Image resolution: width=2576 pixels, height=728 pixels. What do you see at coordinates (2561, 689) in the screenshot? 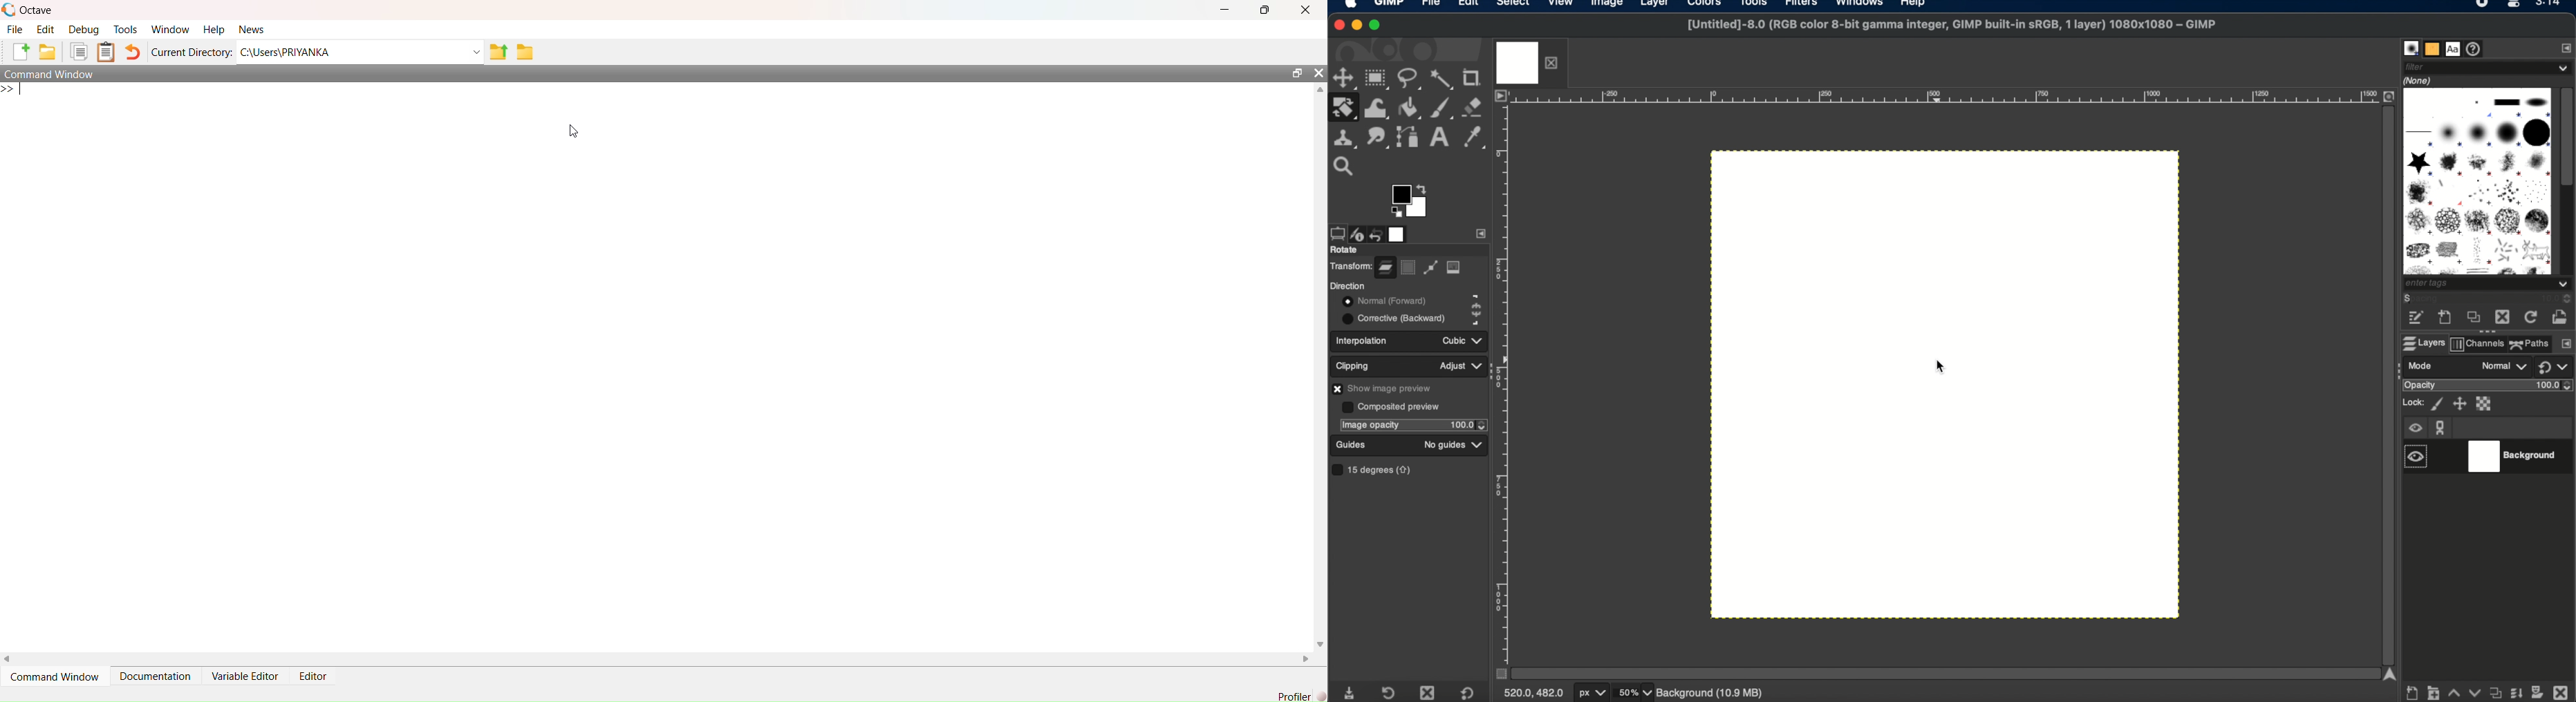
I see `delete this layer` at bounding box center [2561, 689].